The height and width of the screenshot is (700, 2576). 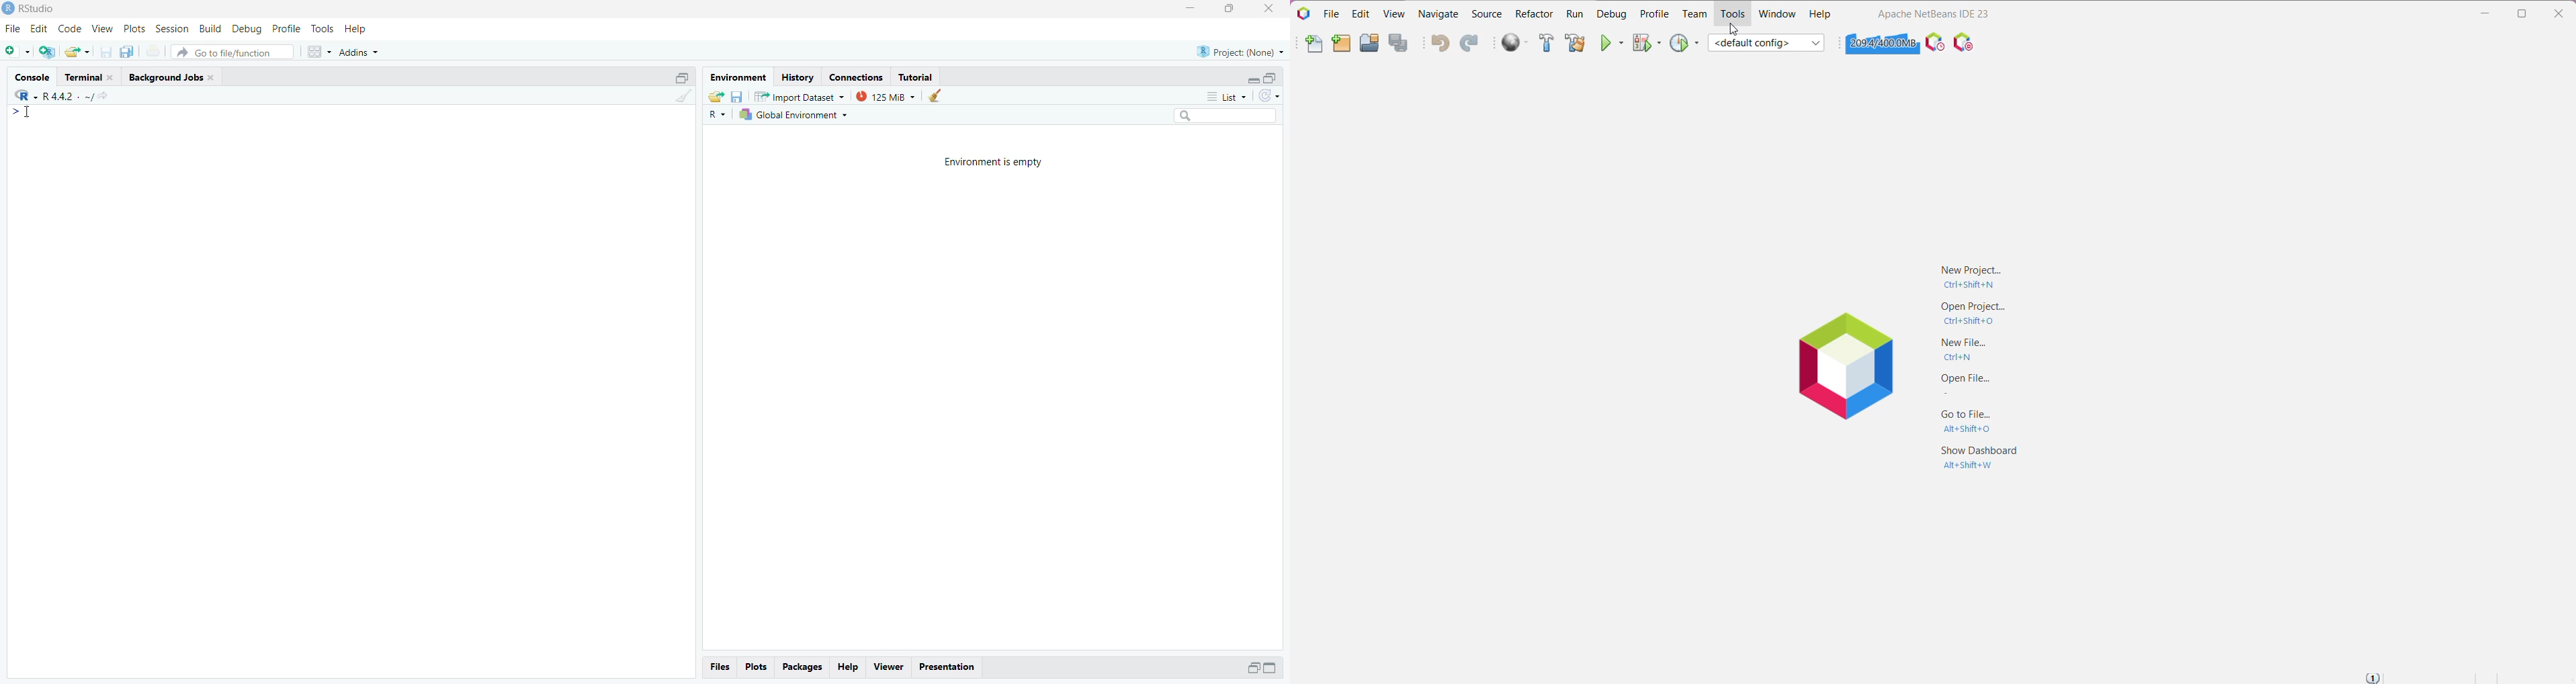 What do you see at coordinates (884, 97) in the screenshot?
I see `125 MiB` at bounding box center [884, 97].